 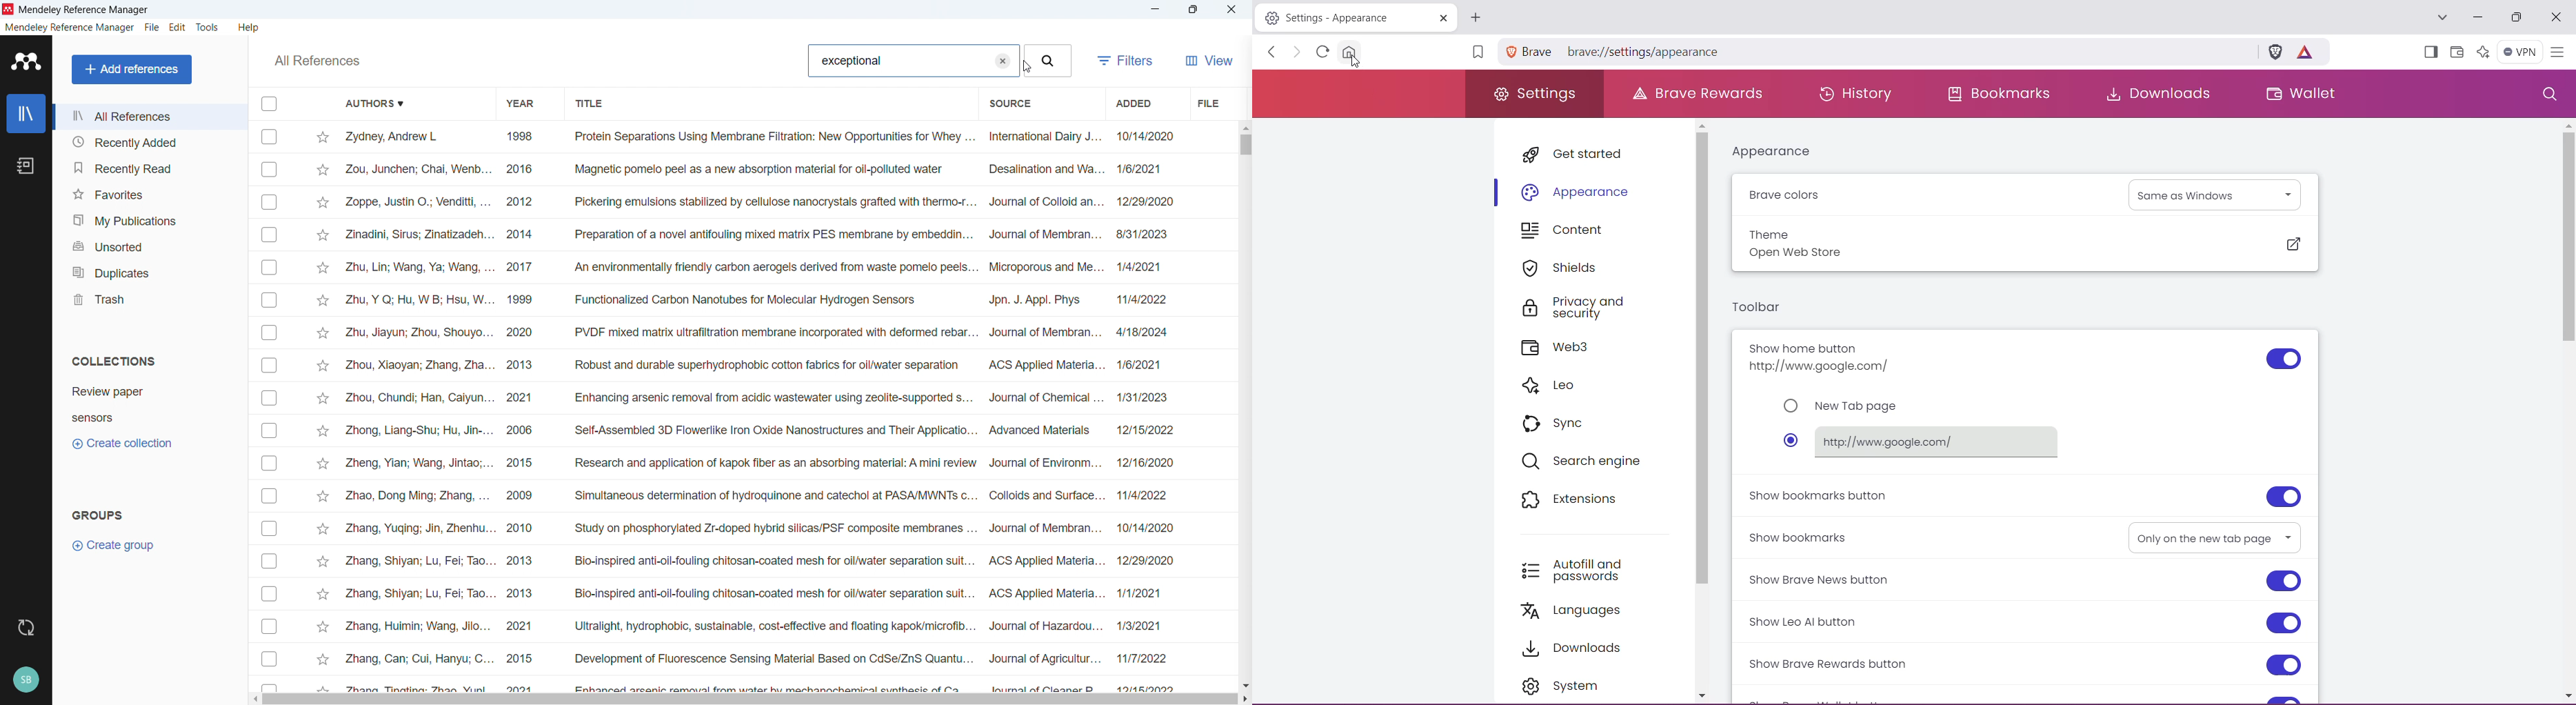 I want to click on Short by date added , so click(x=1133, y=102).